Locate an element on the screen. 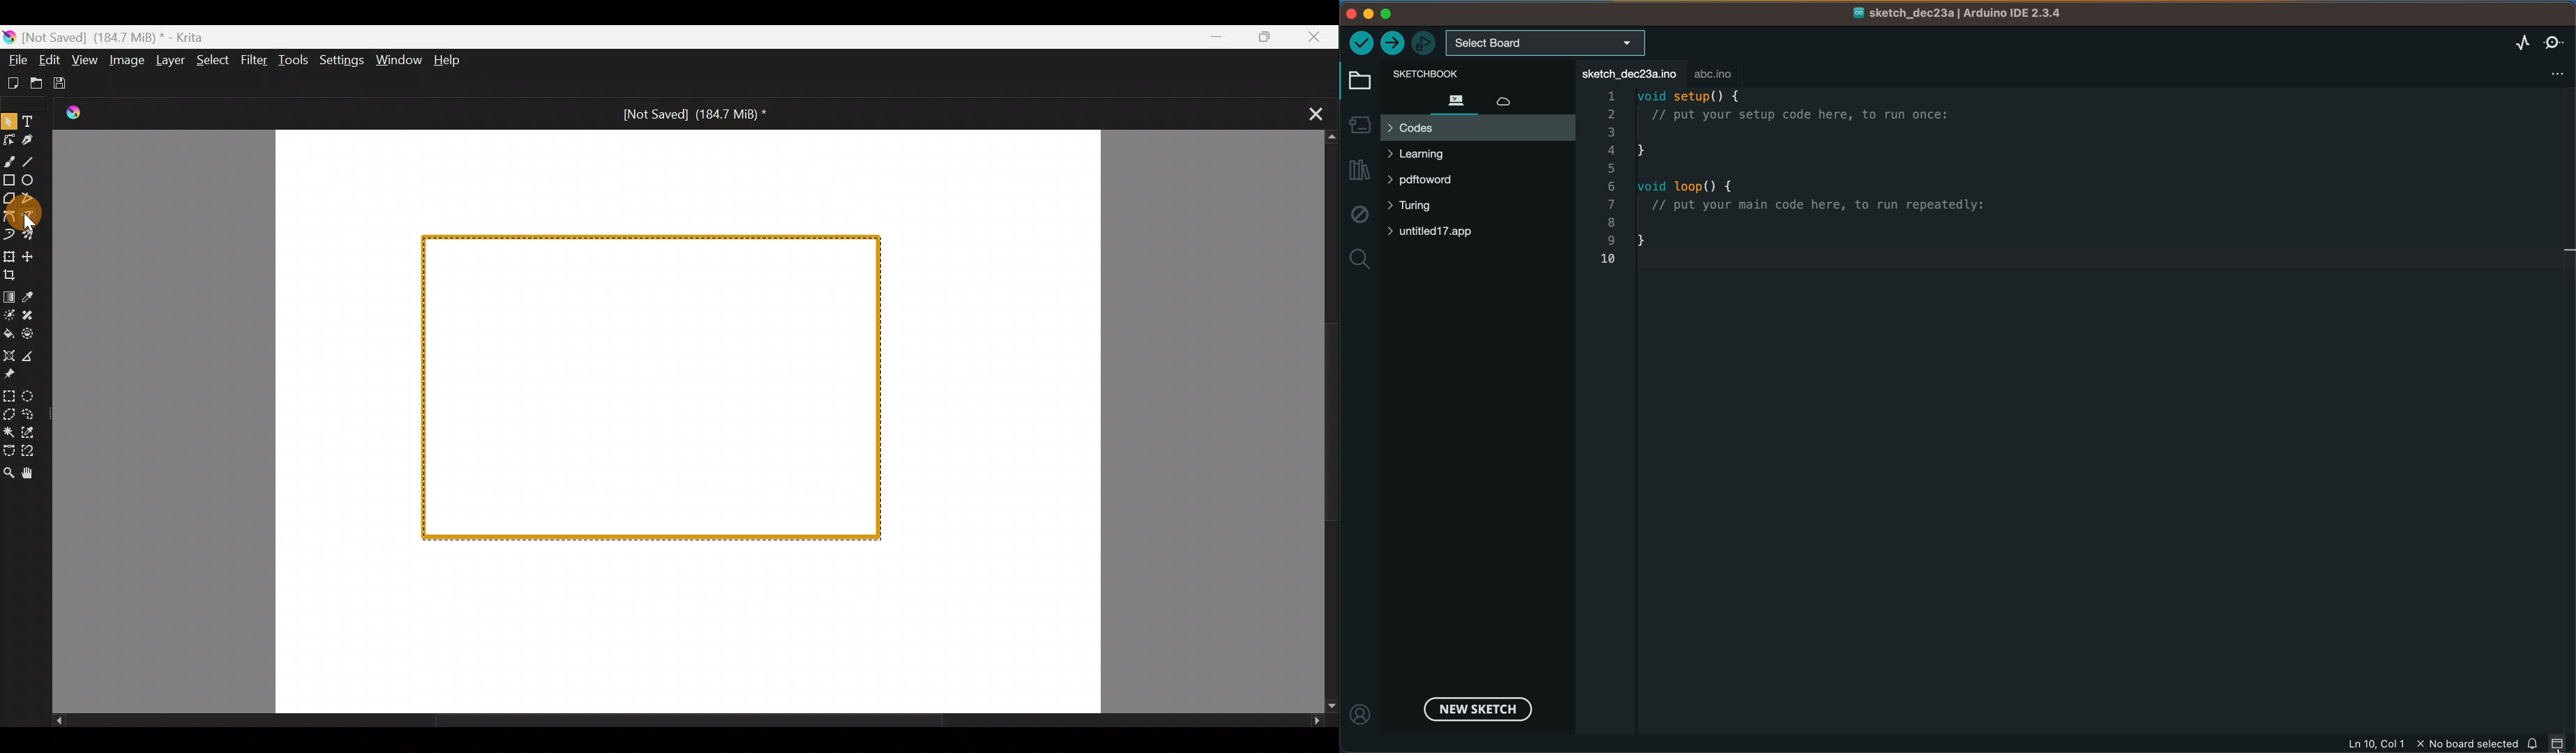  Magnetic curve selection tool is located at coordinates (32, 452).